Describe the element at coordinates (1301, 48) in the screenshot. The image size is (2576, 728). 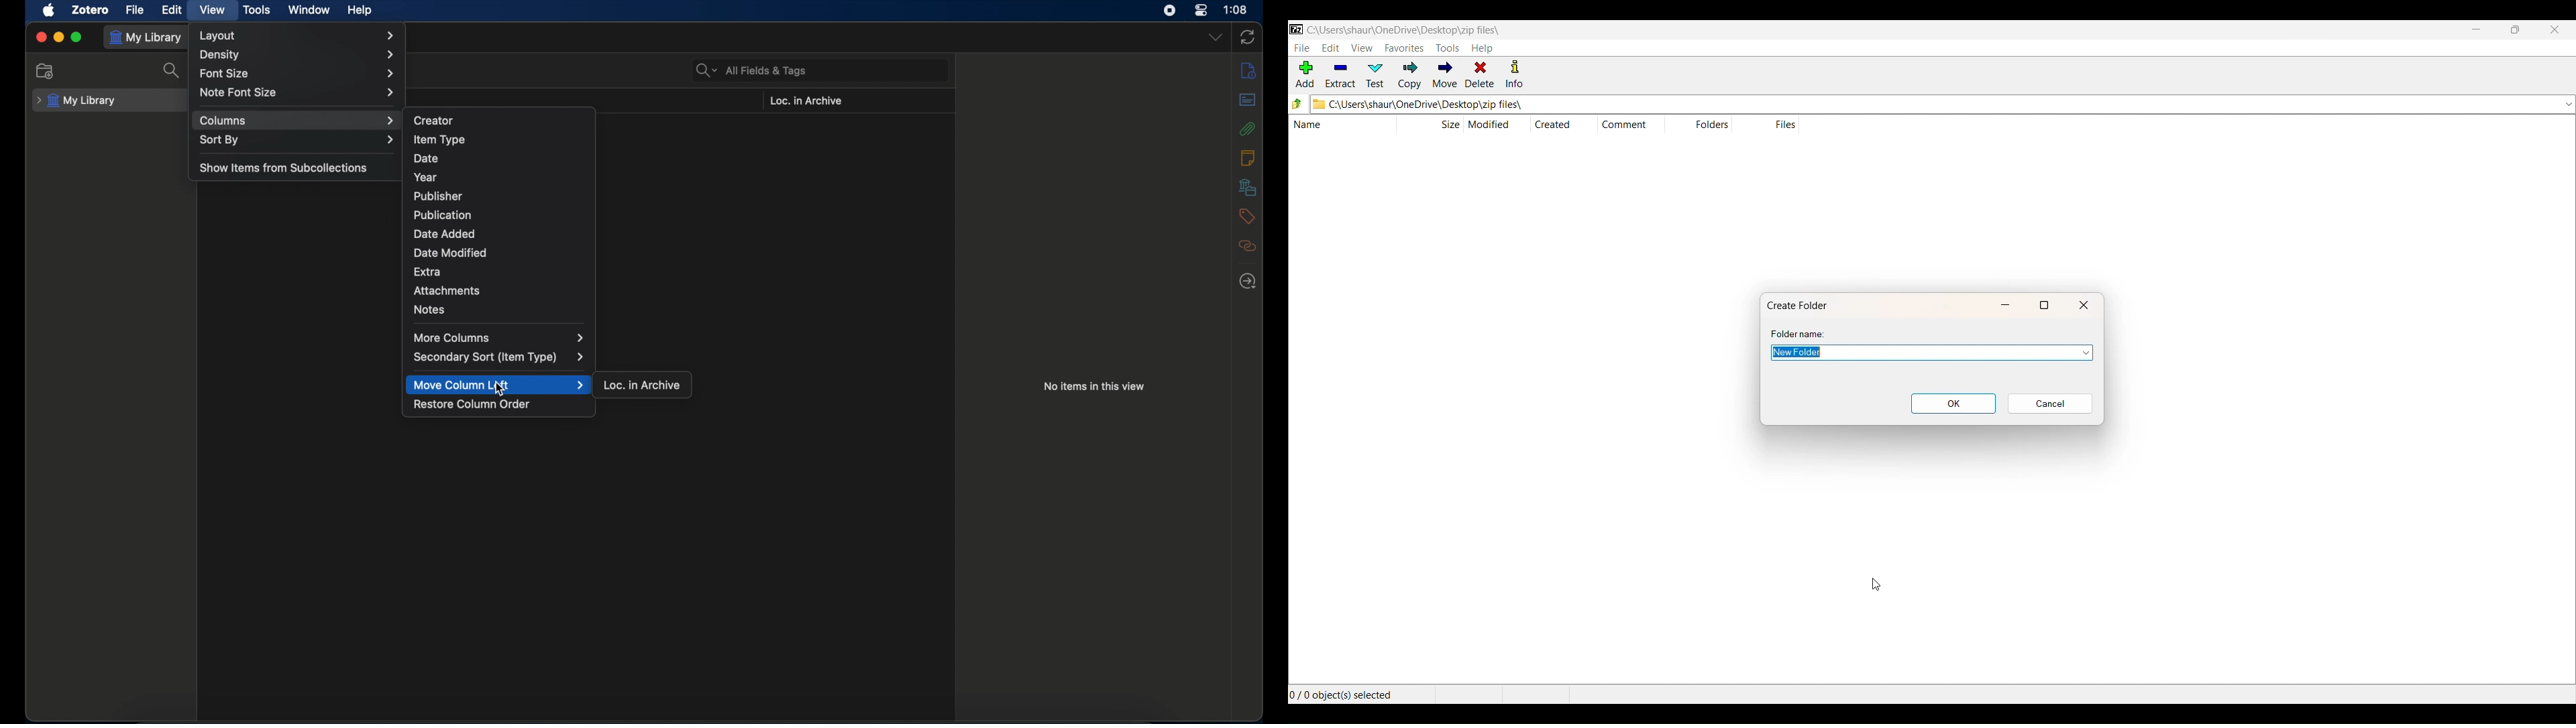
I see `FILE` at that location.